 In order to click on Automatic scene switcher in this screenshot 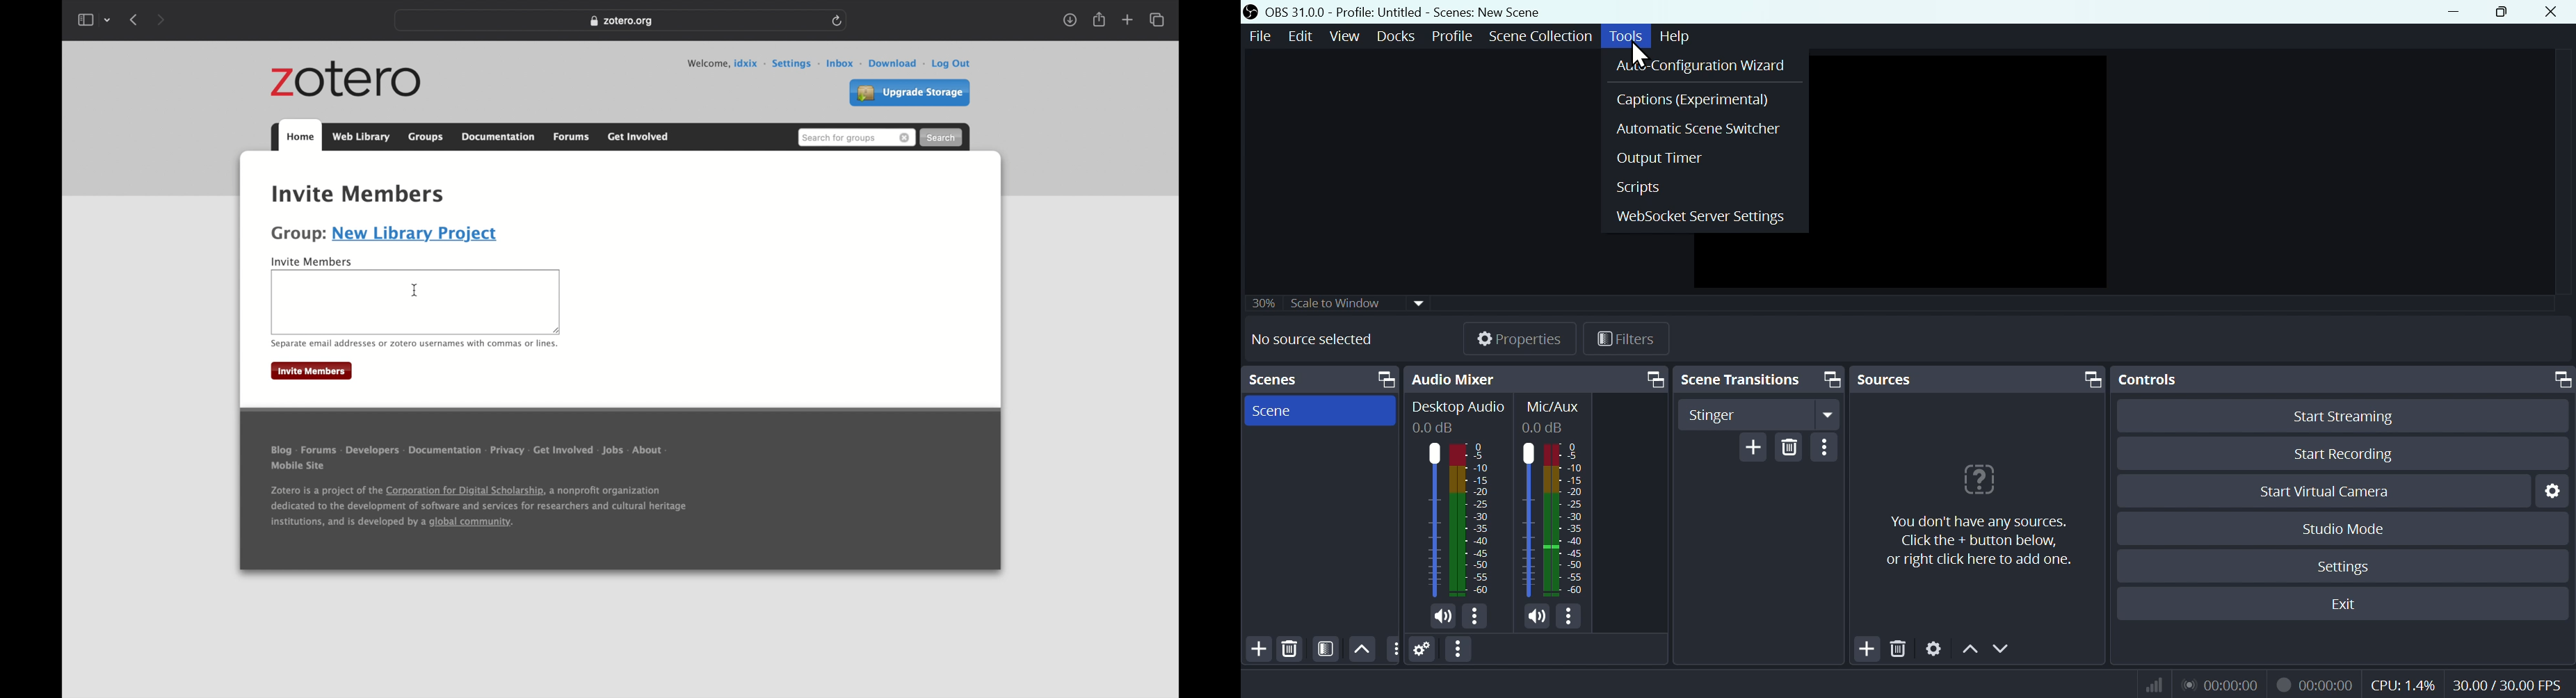, I will do `click(1704, 127)`.